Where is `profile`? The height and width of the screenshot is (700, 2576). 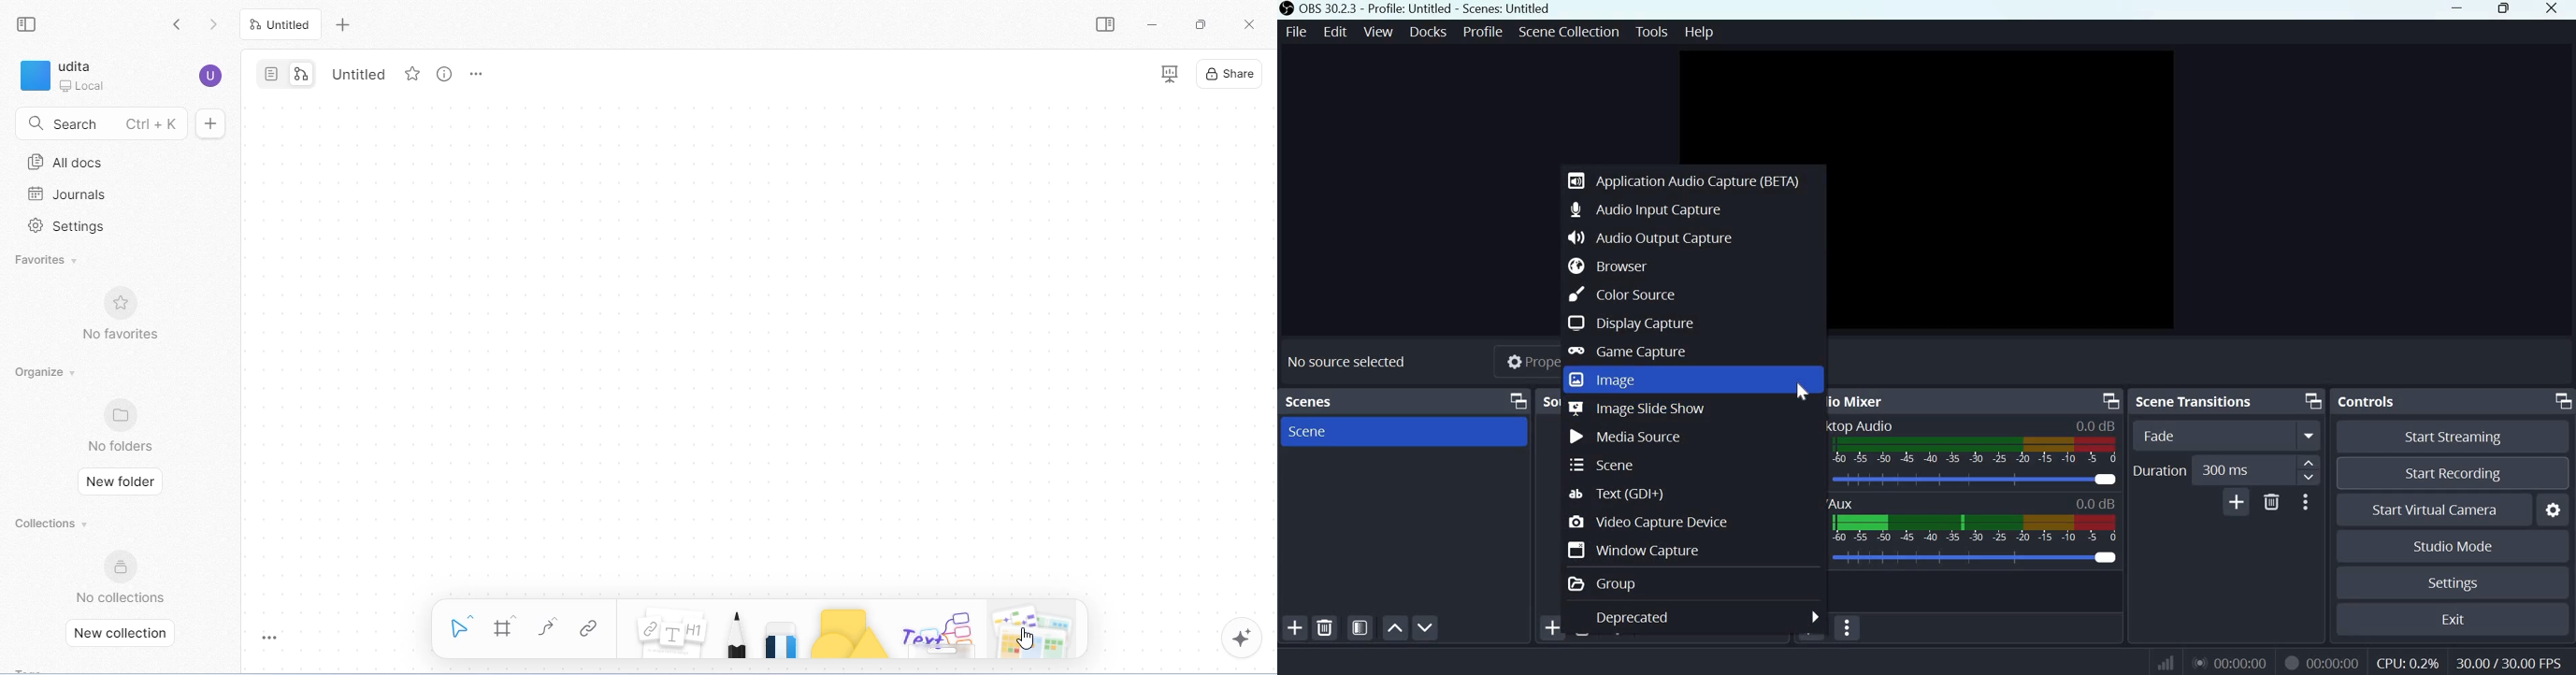 profile is located at coordinates (1484, 30).